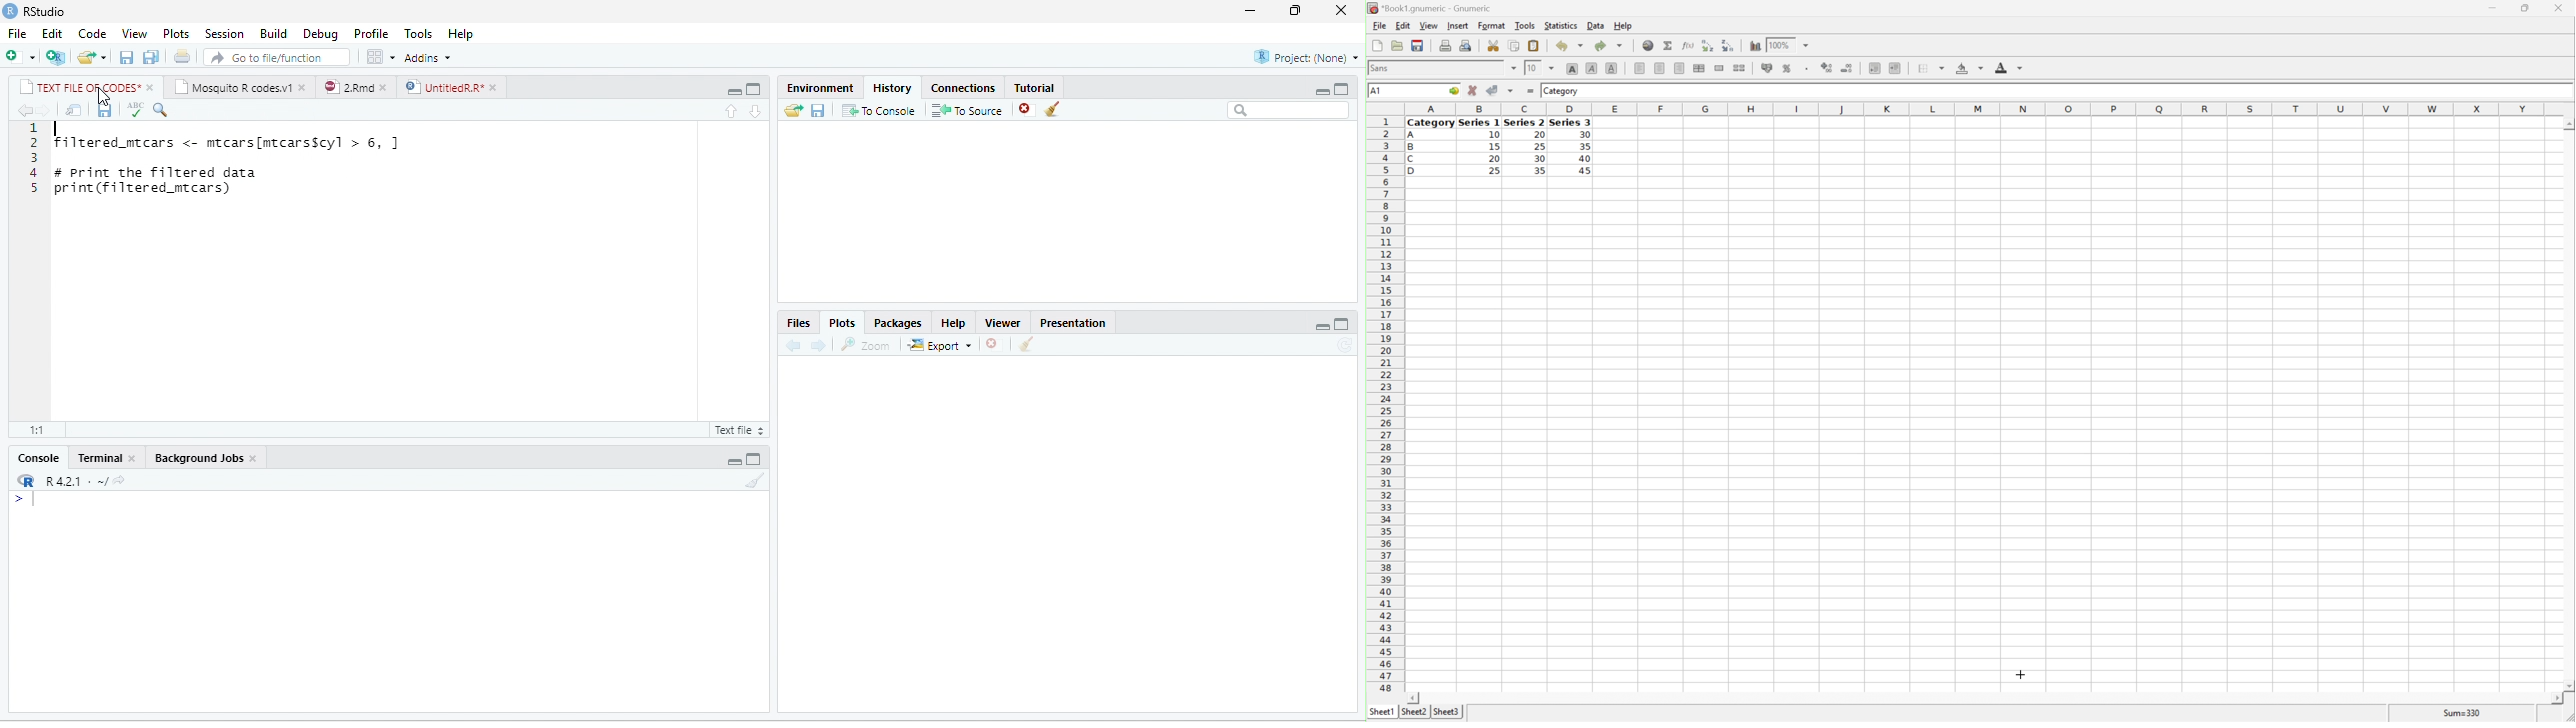 This screenshot has width=2576, height=728. Describe the element at coordinates (2465, 715) in the screenshot. I see `Sum=0` at that location.